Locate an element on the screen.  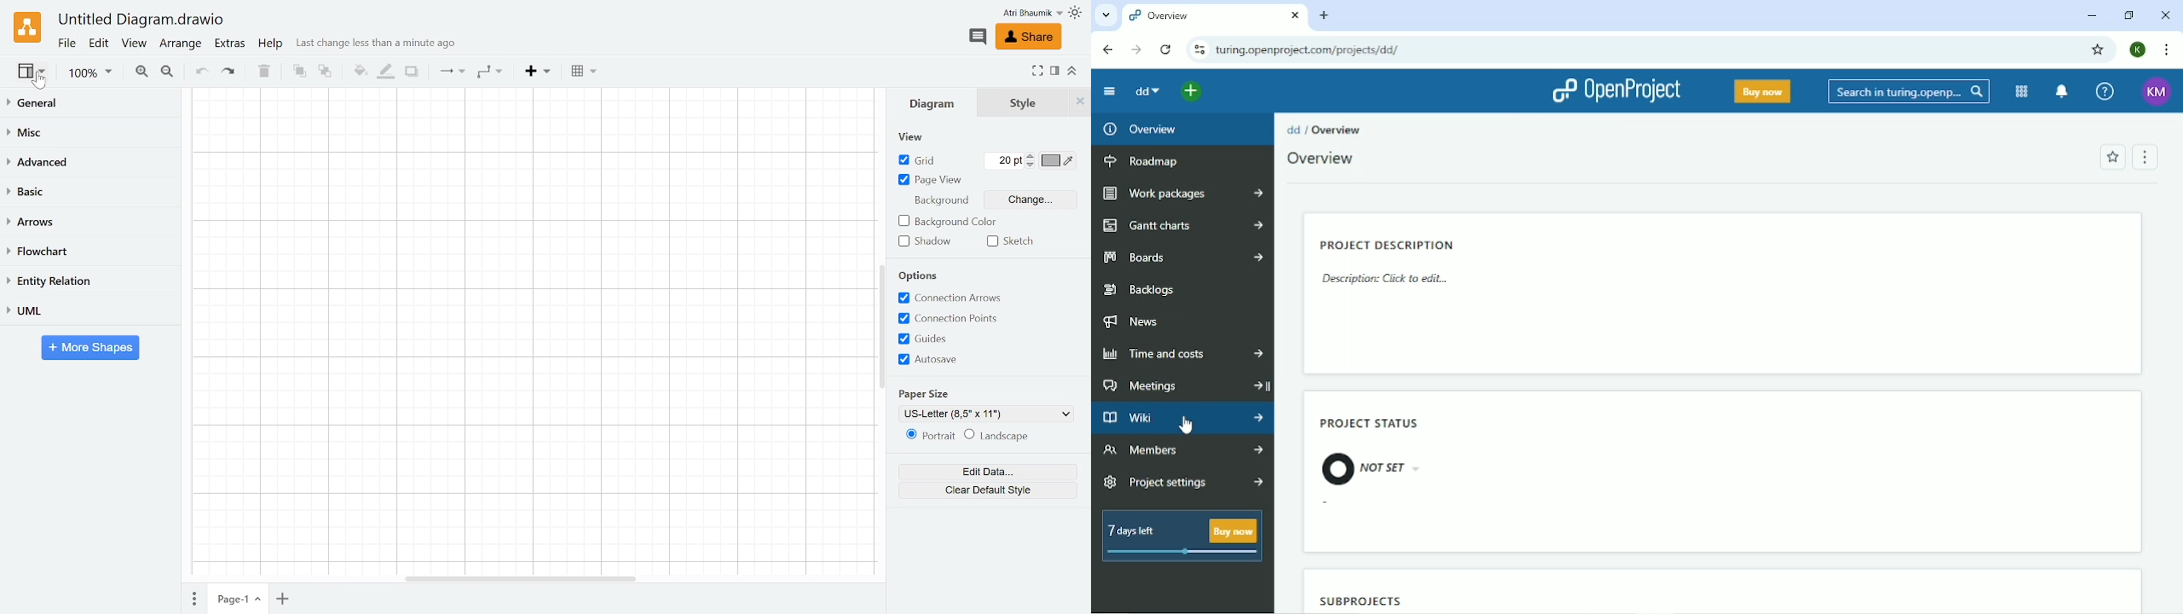
Fullscreen is located at coordinates (1040, 72).